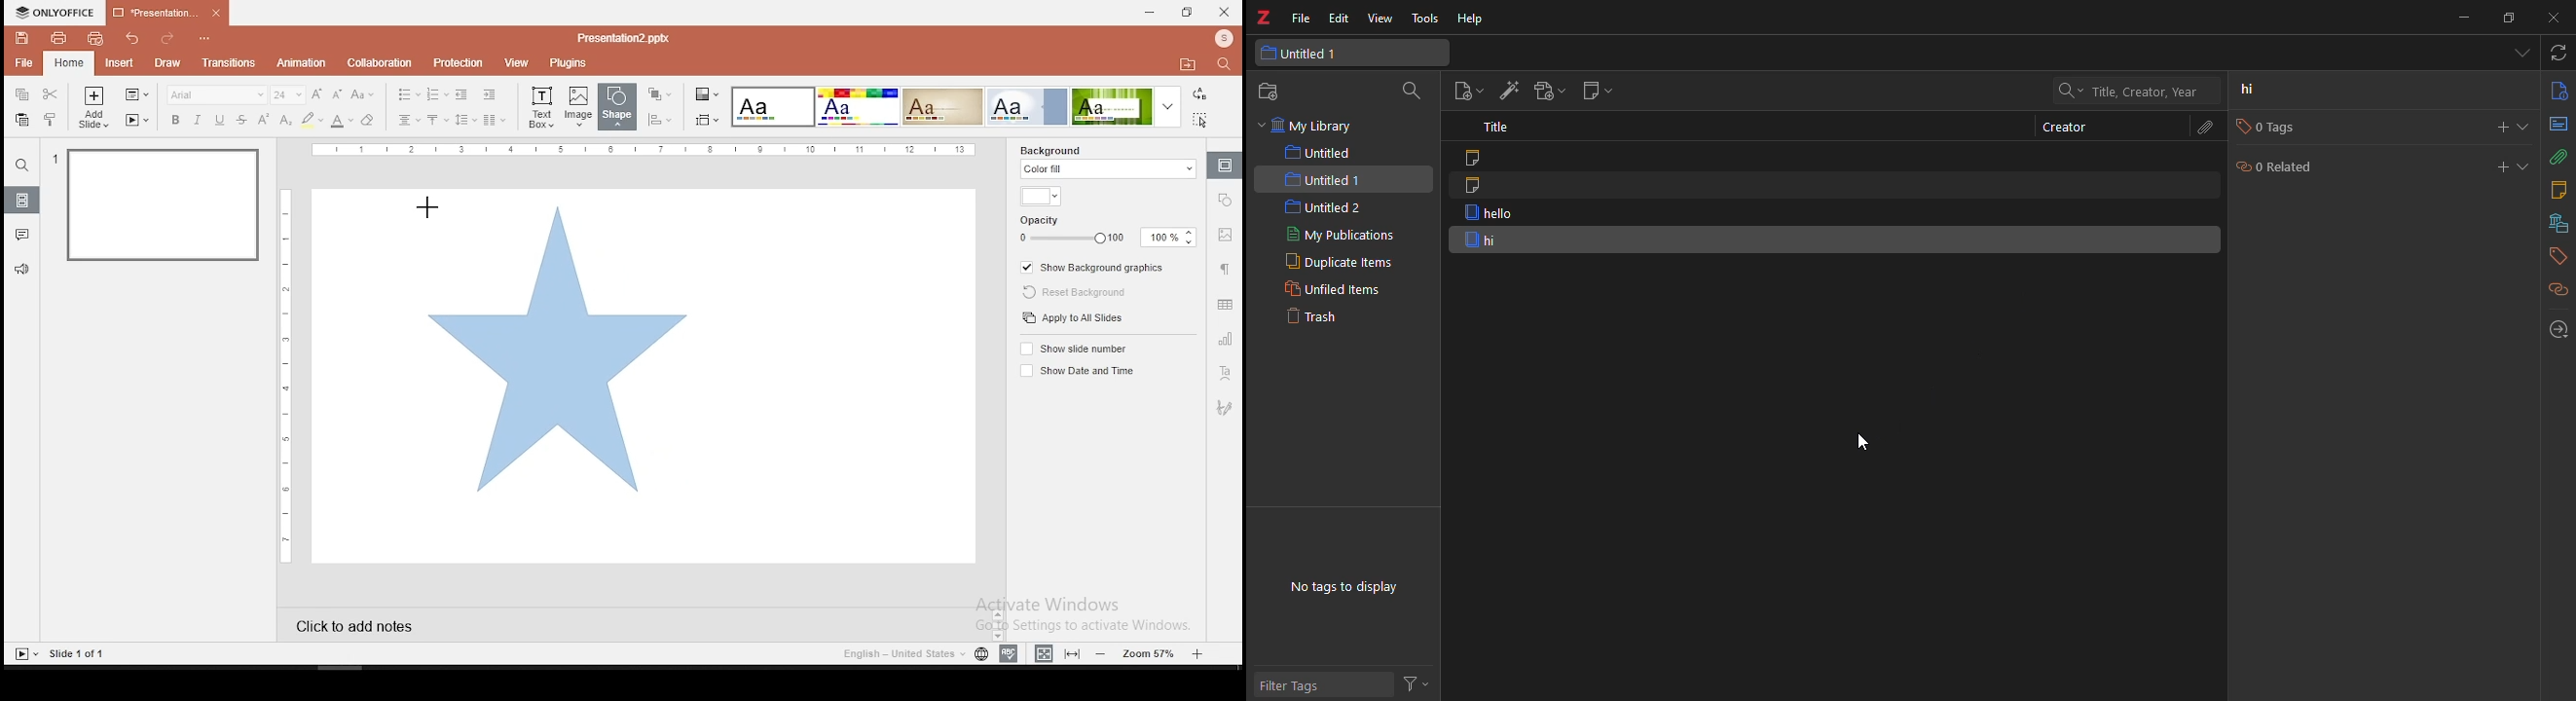 This screenshot has height=728, width=2576. What do you see at coordinates (319, 95) in the screenshot?
I see `increase font size` at bounding box center [319, 95].